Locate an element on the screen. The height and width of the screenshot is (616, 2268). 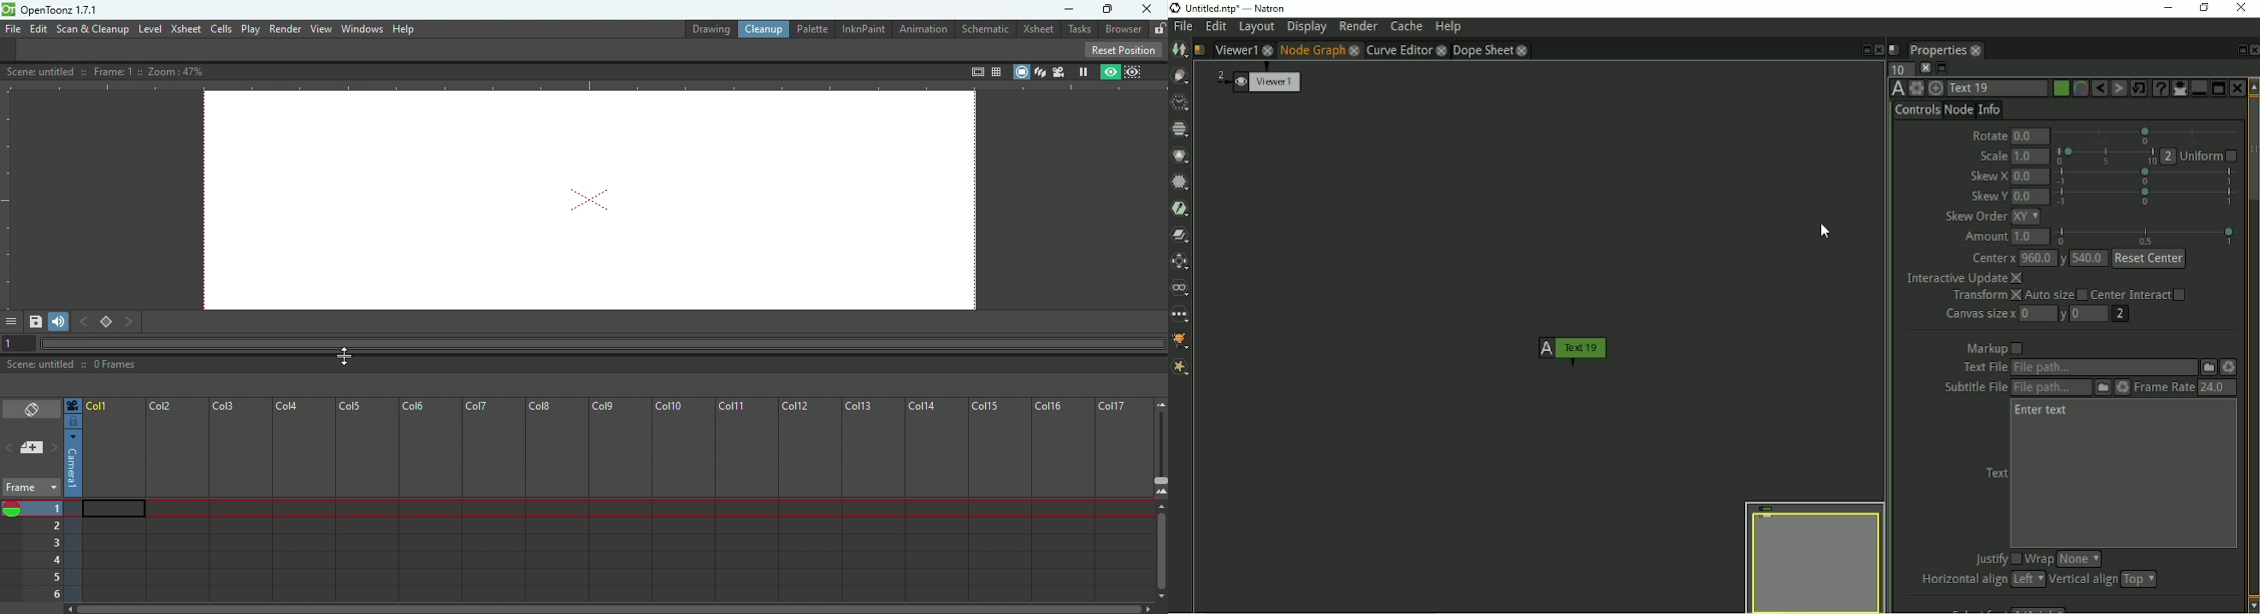
Animation is located at coordinates (925, 30).